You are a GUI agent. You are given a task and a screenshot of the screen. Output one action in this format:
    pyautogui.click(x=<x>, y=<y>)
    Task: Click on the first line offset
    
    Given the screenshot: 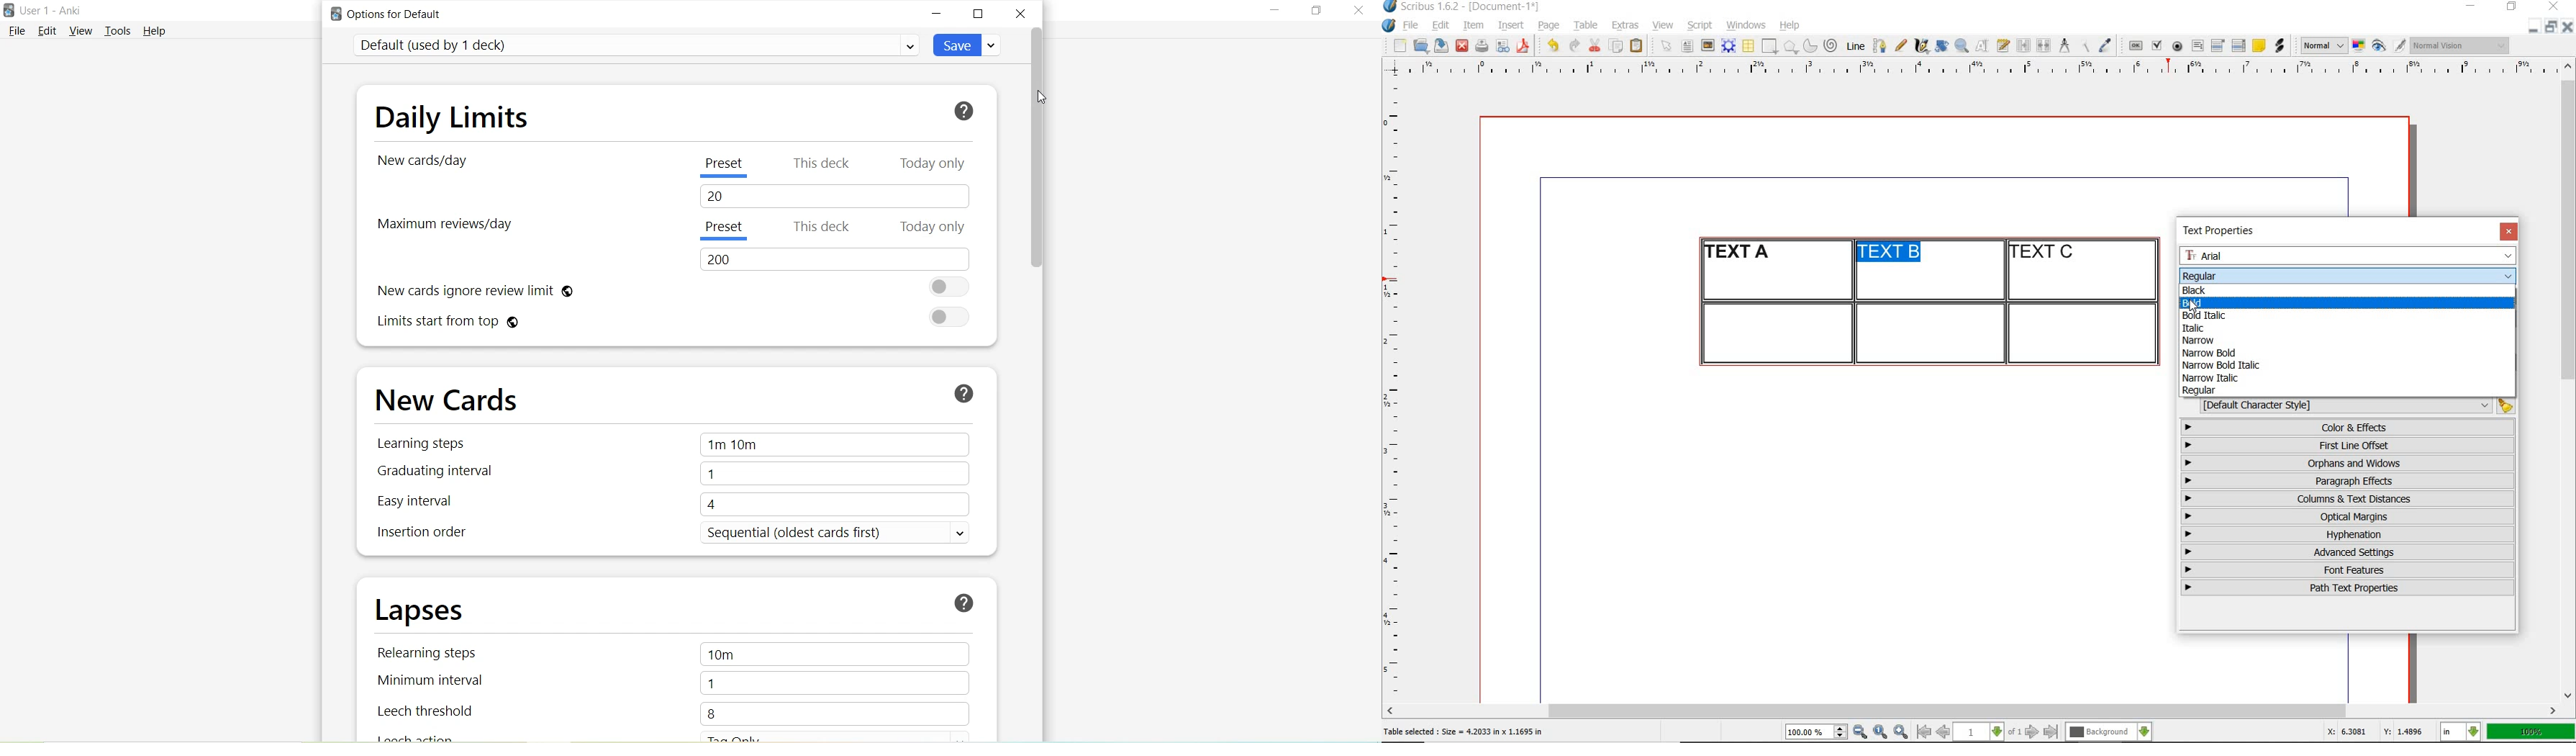 What is the action you would take?
    pyautogui.click(x=2349, y=446)
    